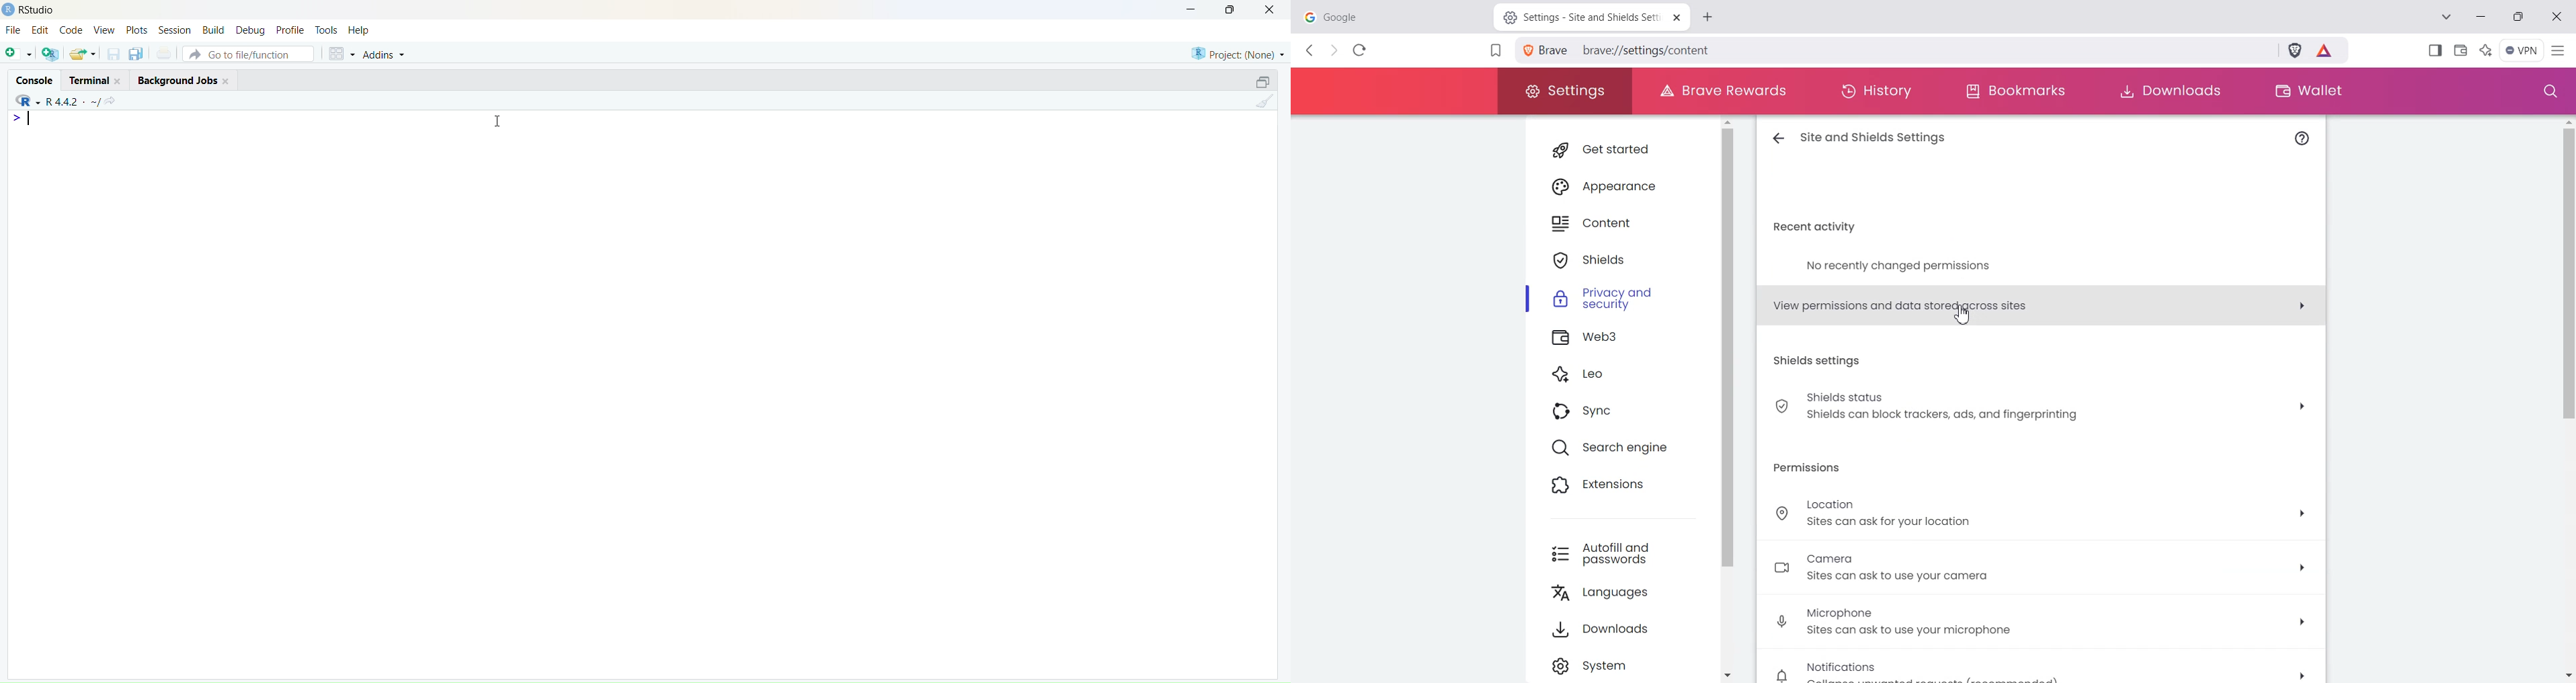  I want to click on console, so click(36, 81).